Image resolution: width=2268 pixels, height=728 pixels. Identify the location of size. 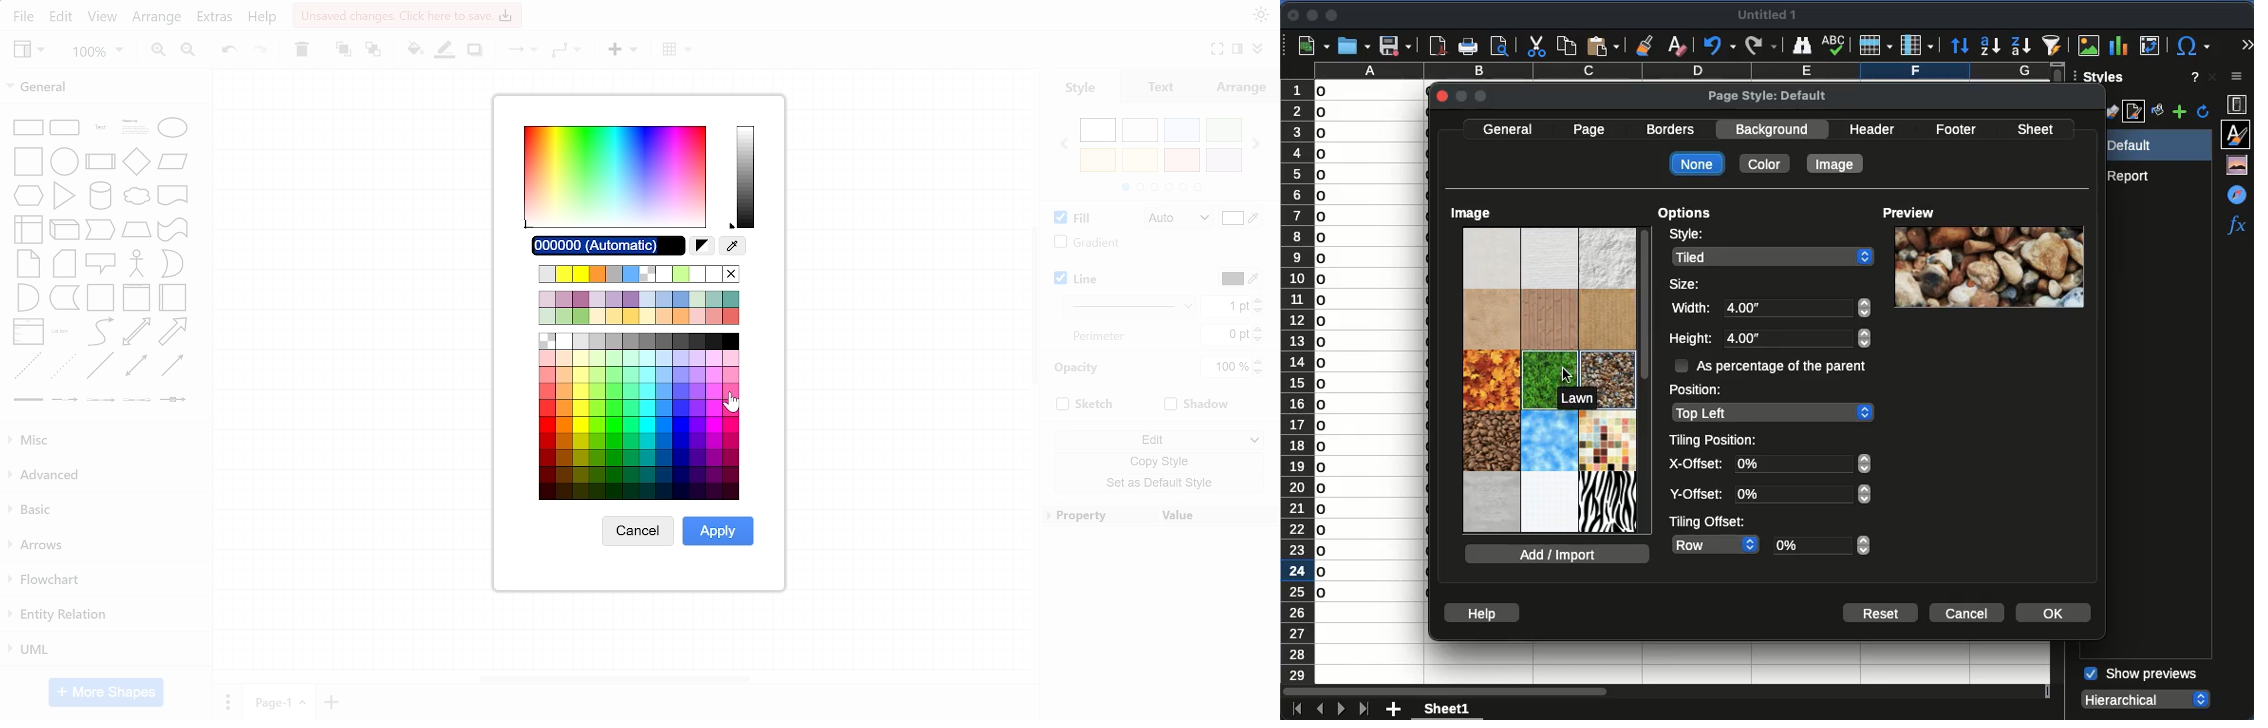
(1687, 283).